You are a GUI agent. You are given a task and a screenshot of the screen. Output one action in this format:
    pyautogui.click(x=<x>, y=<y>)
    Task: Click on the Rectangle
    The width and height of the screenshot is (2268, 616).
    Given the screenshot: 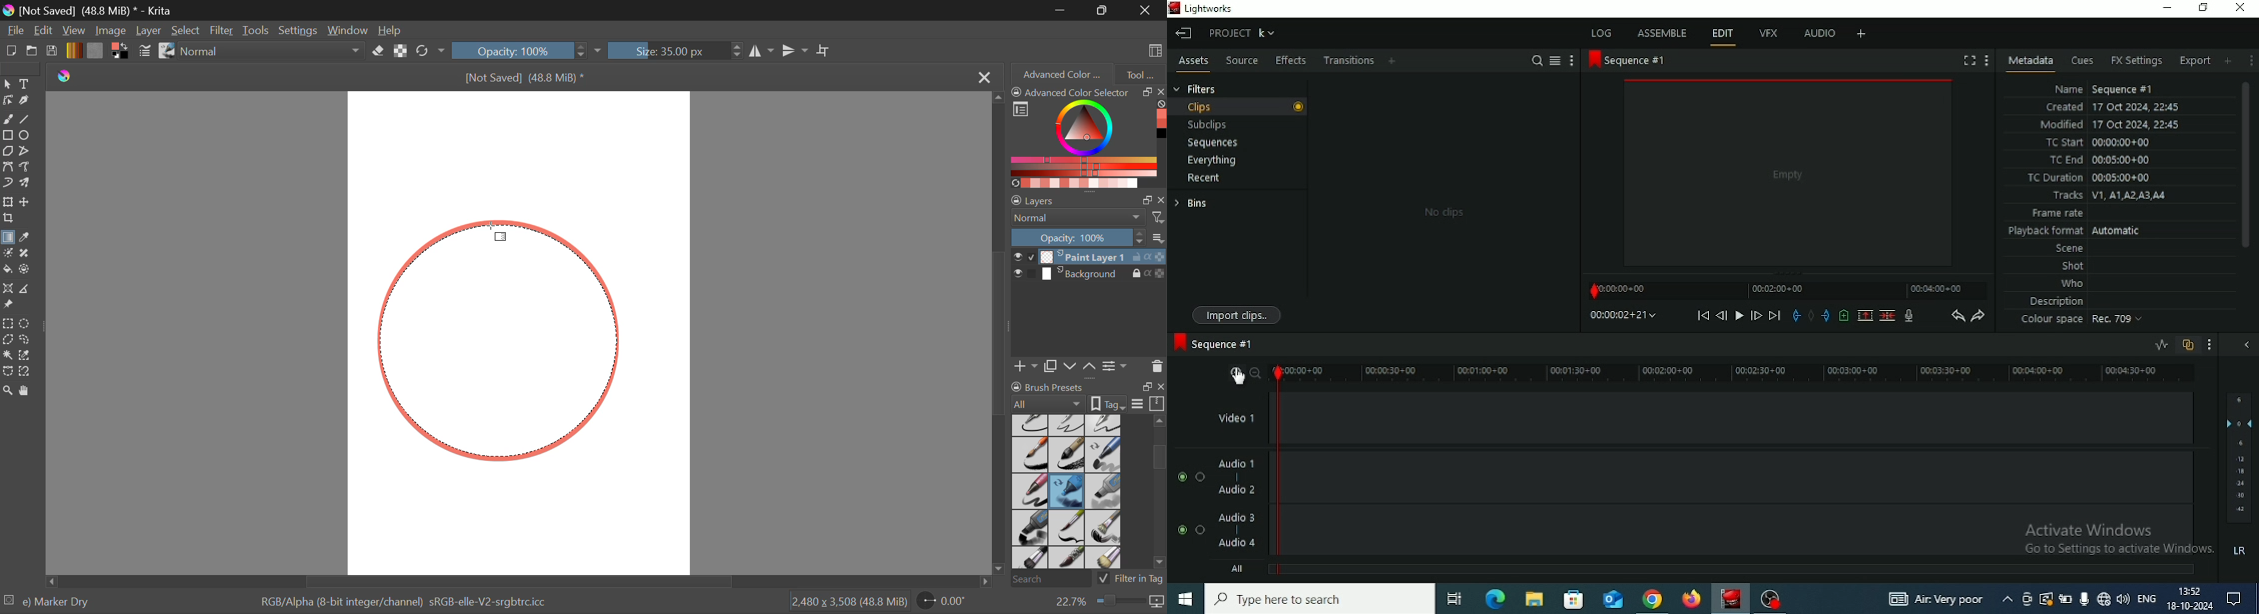 What is the action you would take?
    pyautogui.click(x=7, y=136)
    